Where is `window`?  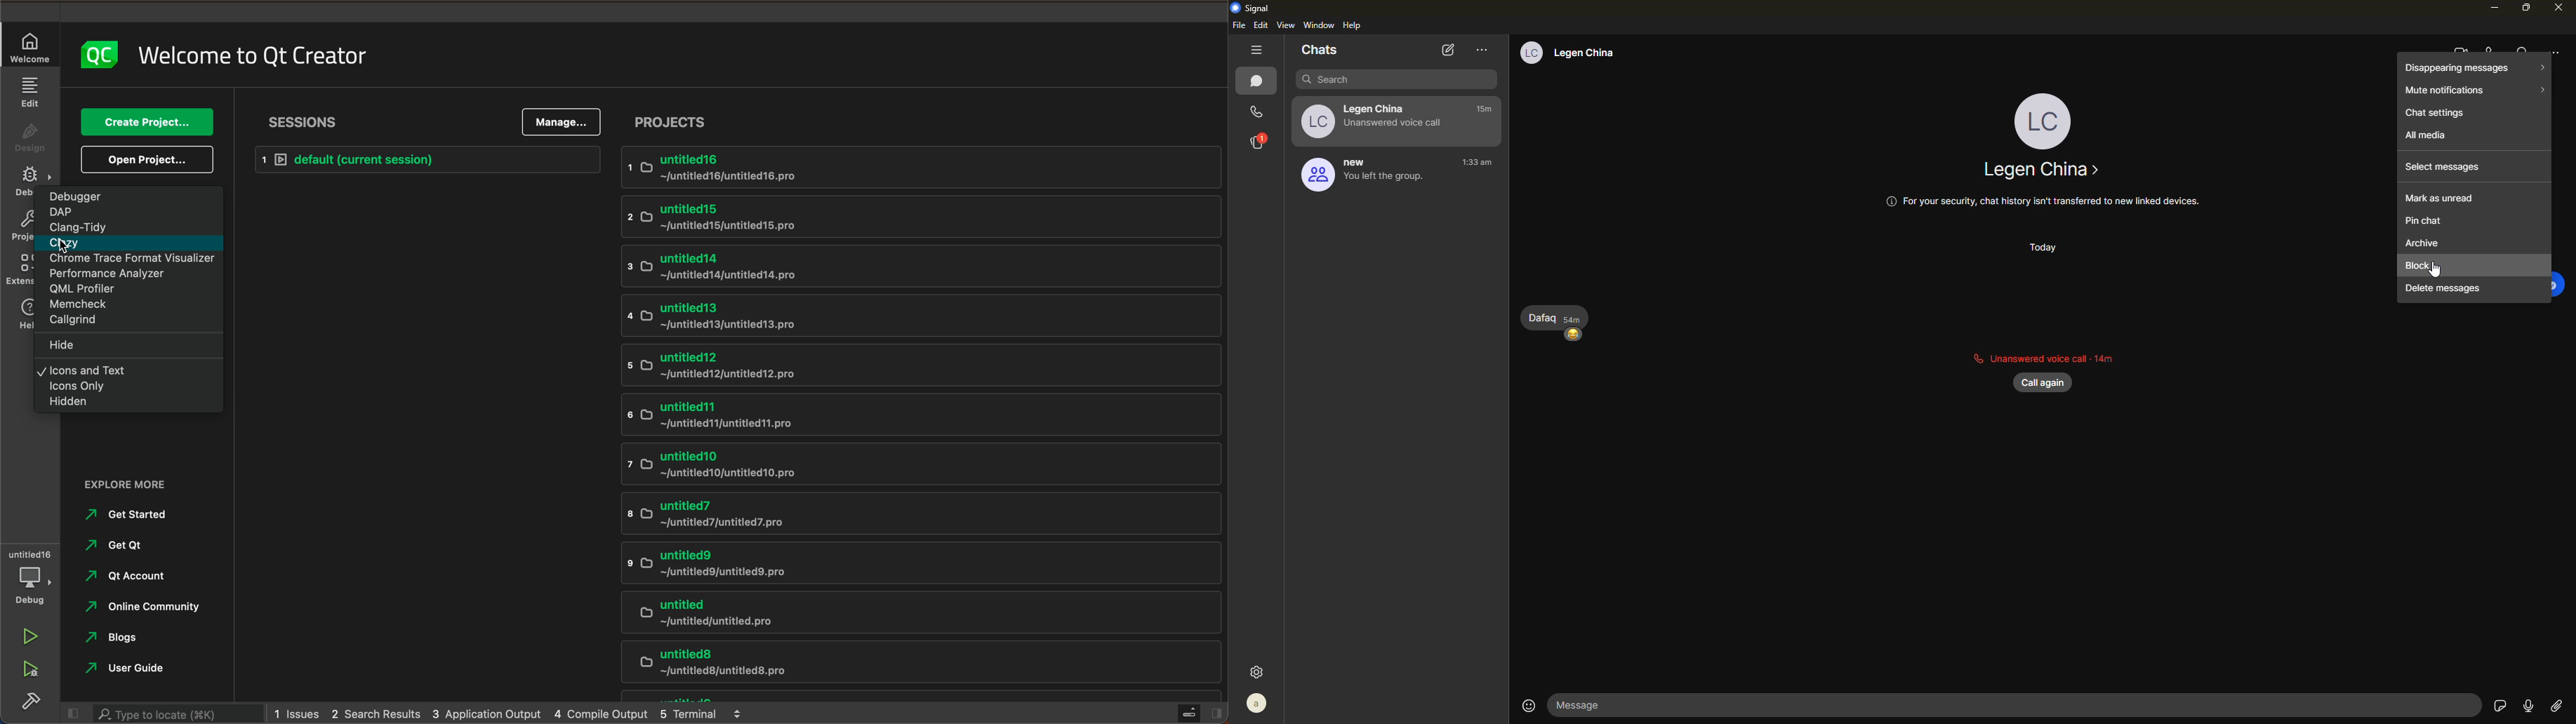
window is located at coordinates (1320, 25).